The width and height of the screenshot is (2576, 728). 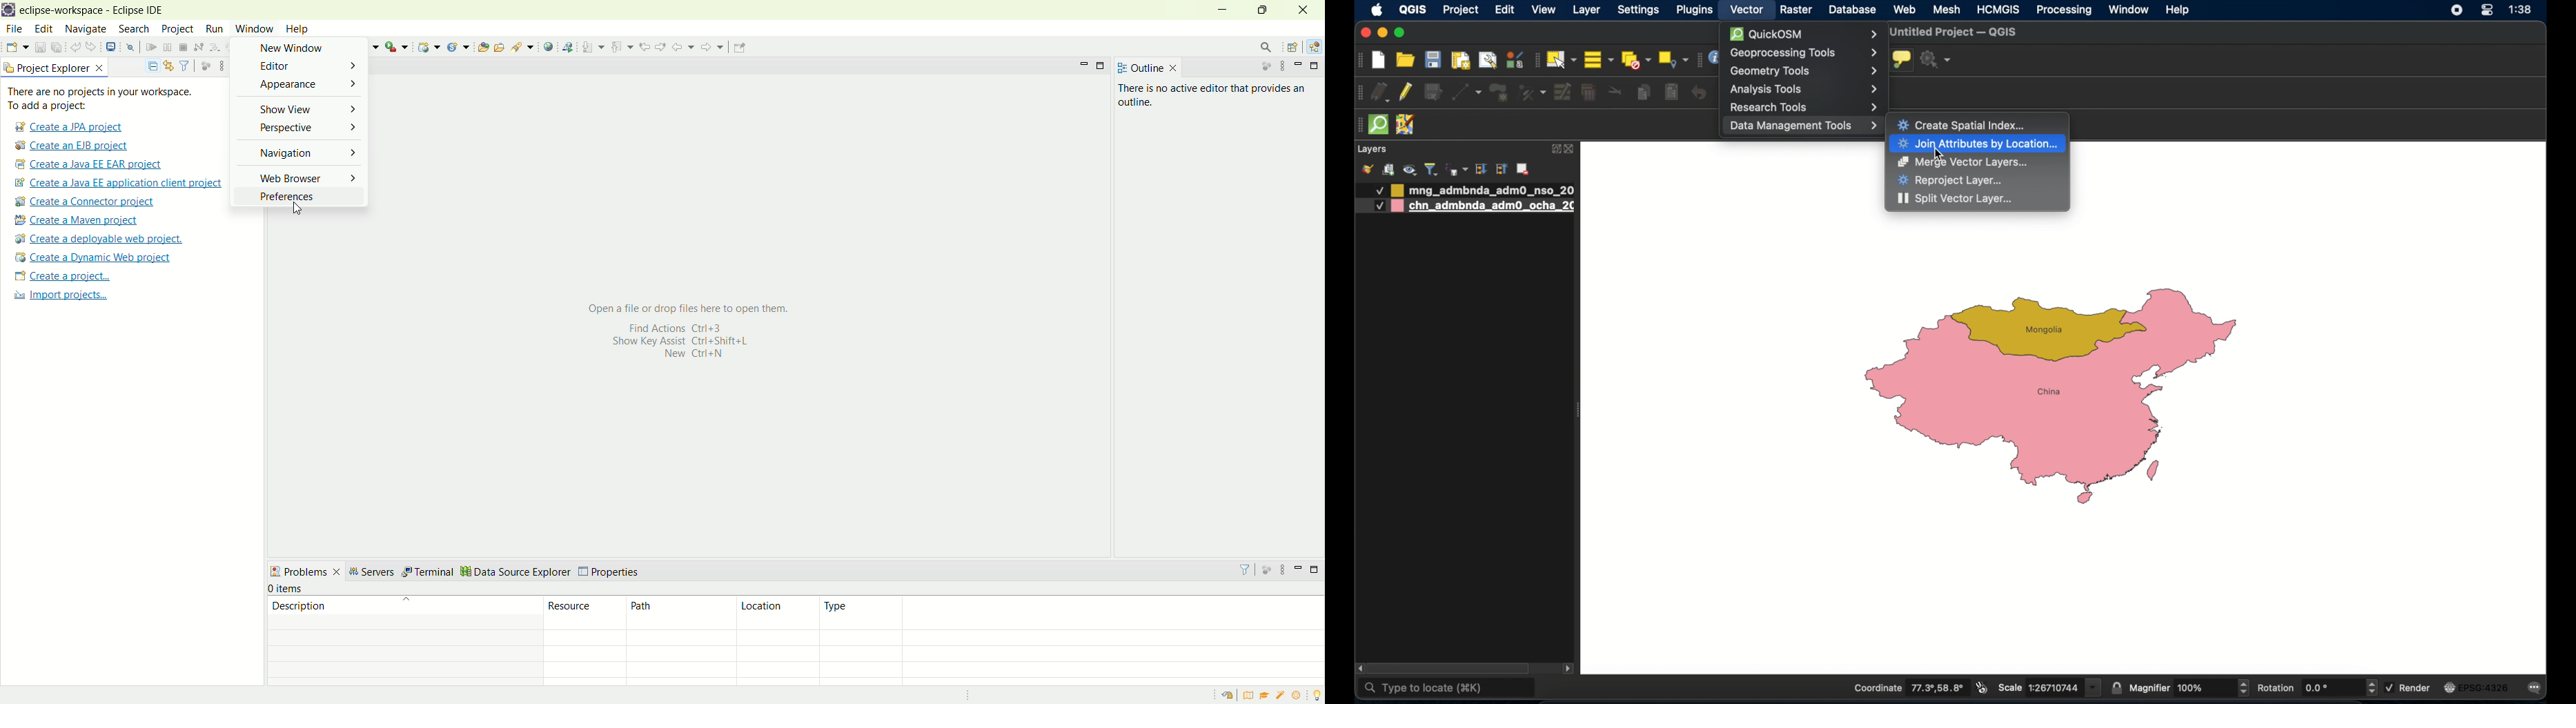 What do you see at coordinates (2128, 10) in the screenshot?
I see `window` at bounding box center [2128, 10].